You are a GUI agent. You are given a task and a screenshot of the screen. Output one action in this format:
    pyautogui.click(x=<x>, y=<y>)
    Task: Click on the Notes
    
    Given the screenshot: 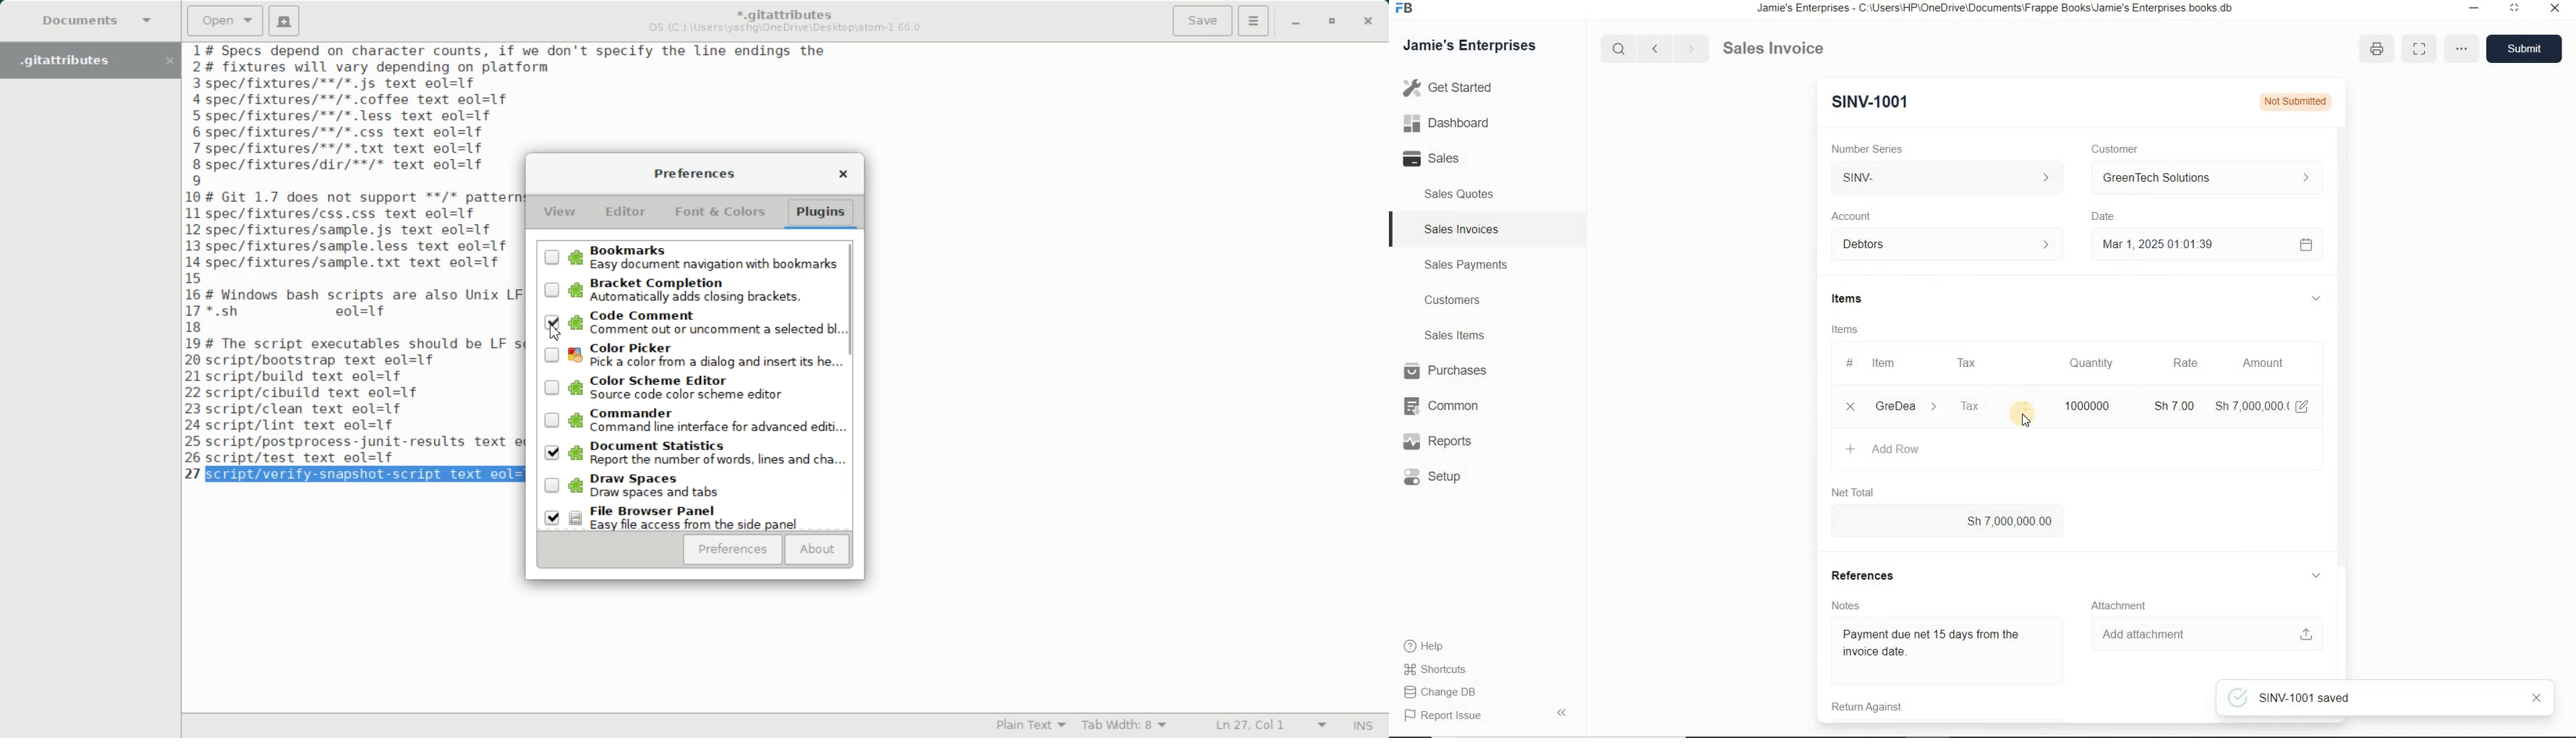 What is the action you would take?
    pyautogui.click(x=1841, y=604)
    